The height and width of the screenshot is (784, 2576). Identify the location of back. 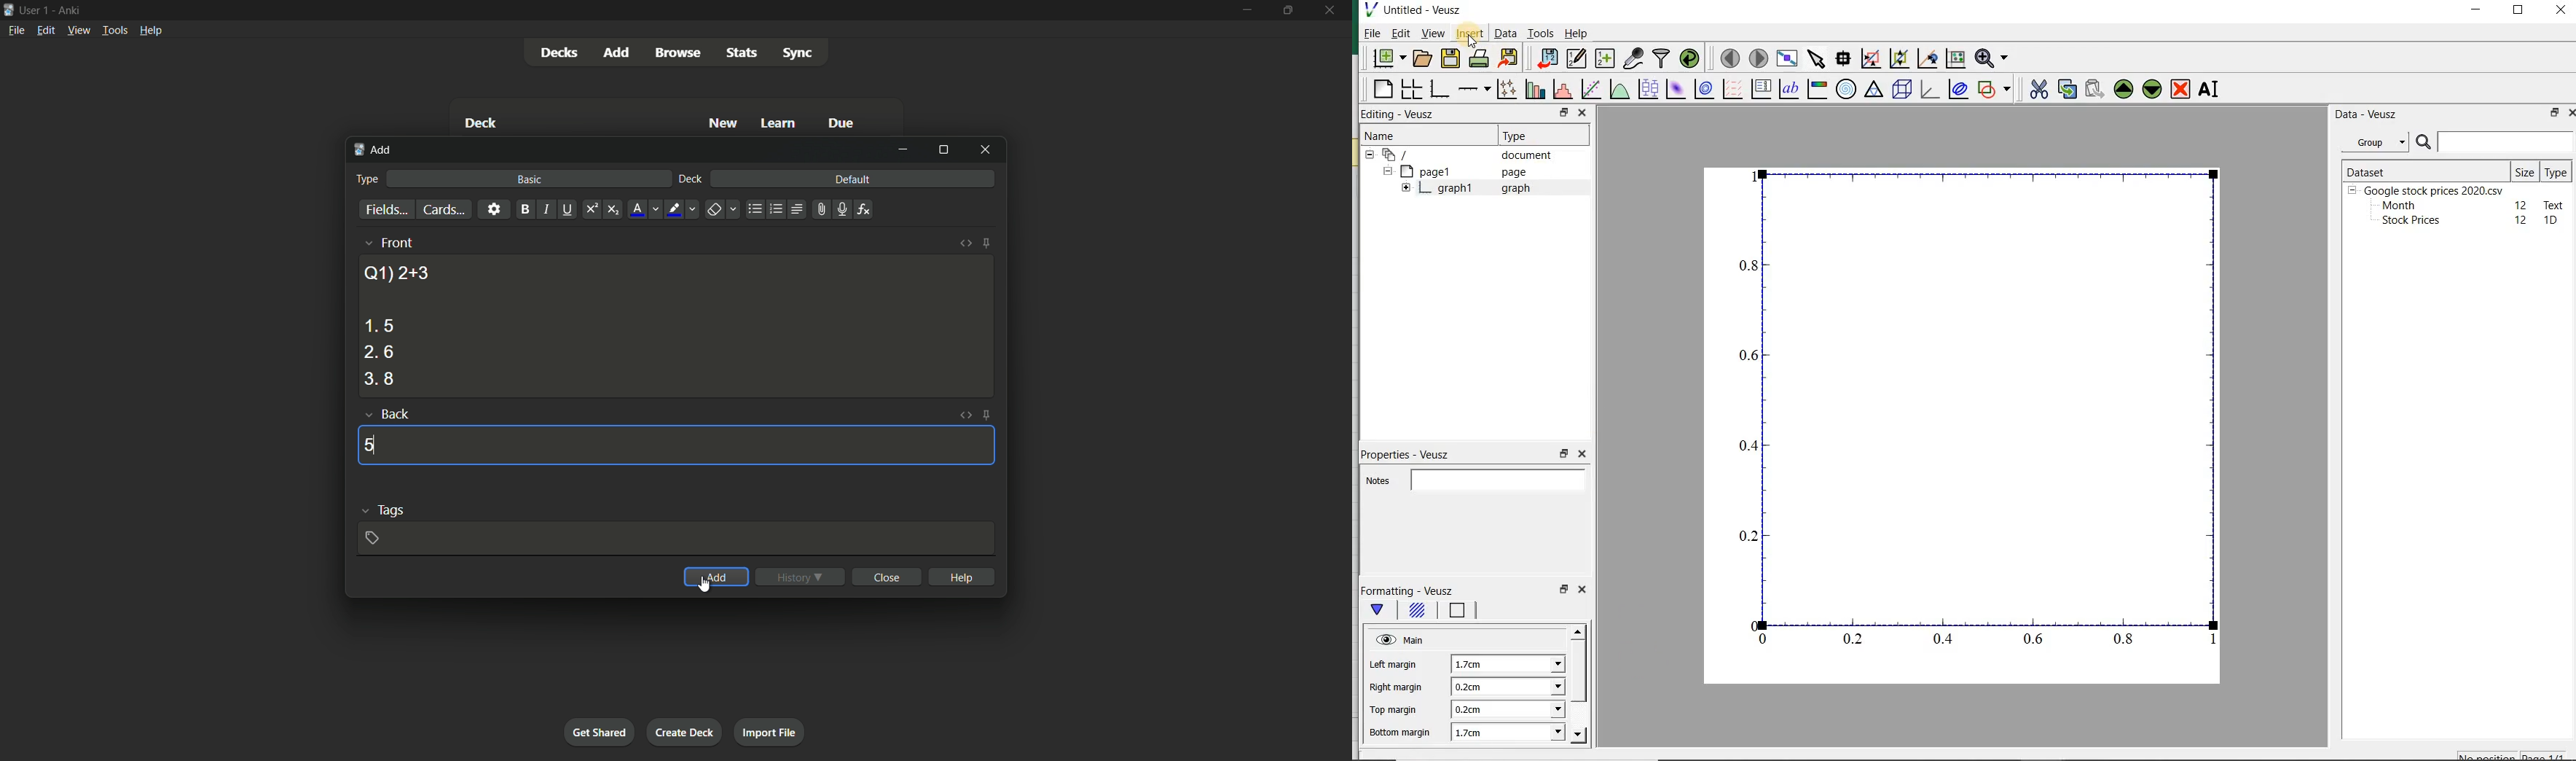
(394, 415).